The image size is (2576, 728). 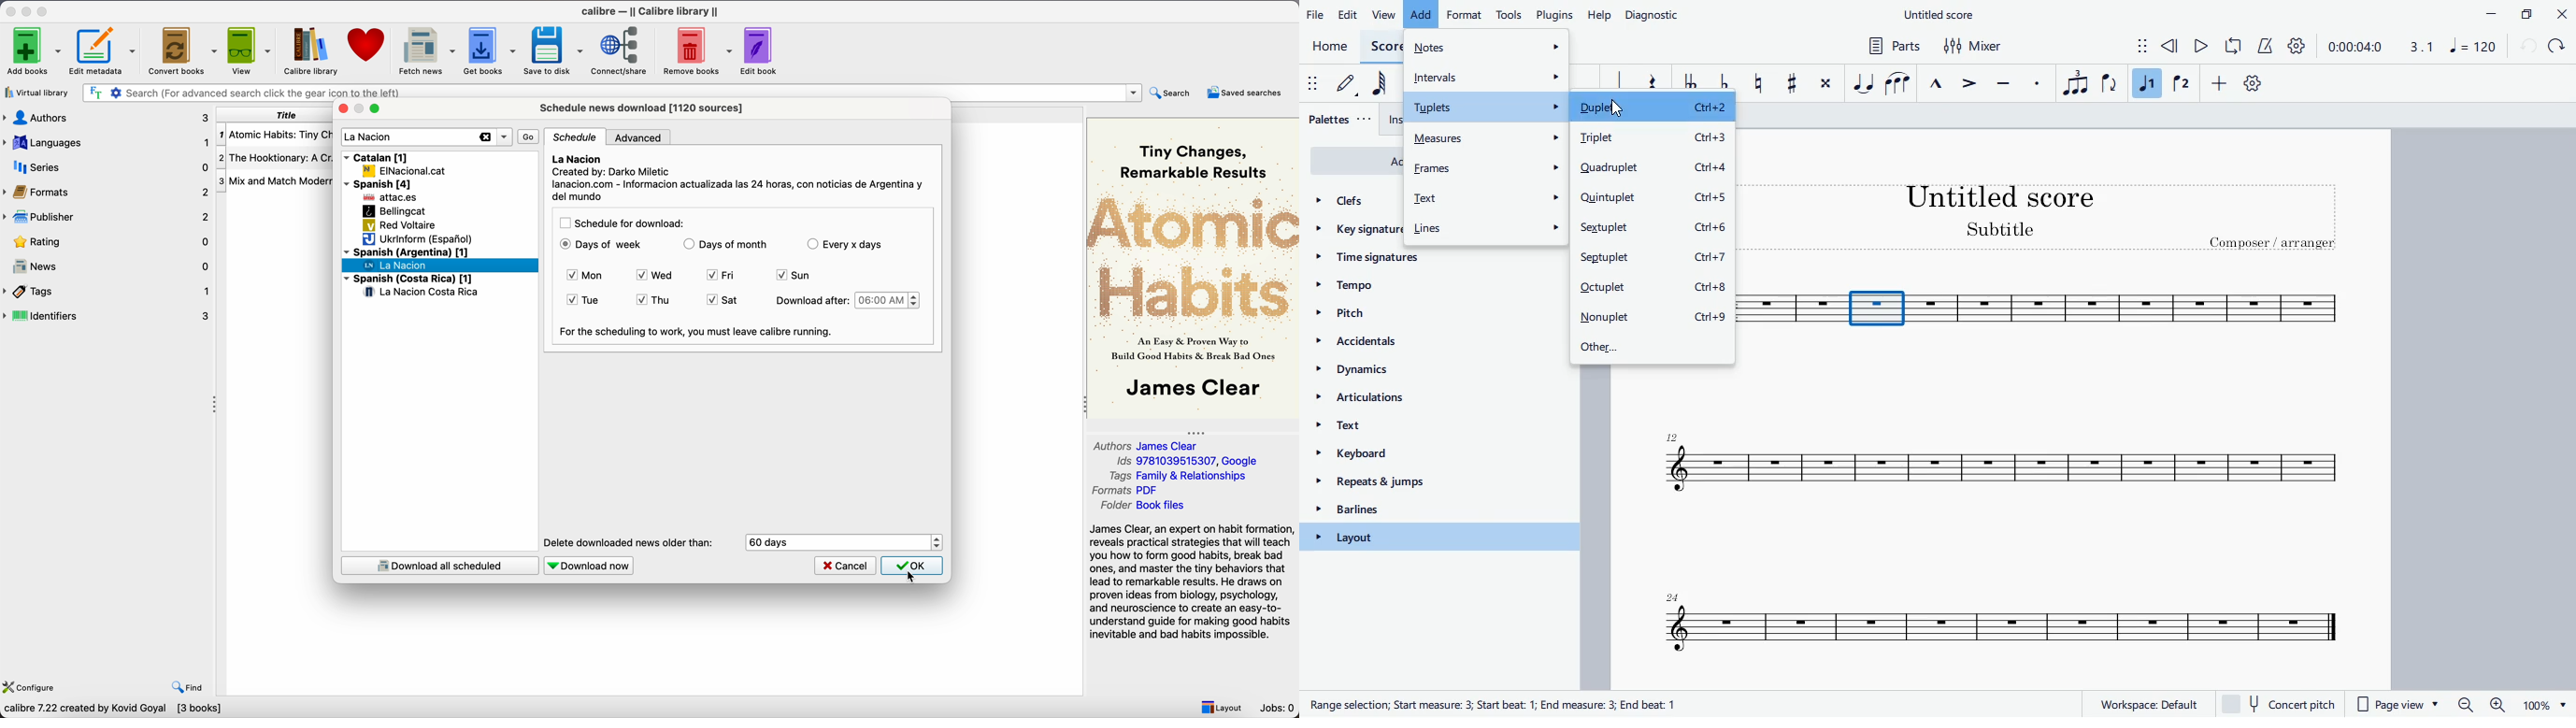 I want to click on Authors James Clear, so click(x=1148, y=444).